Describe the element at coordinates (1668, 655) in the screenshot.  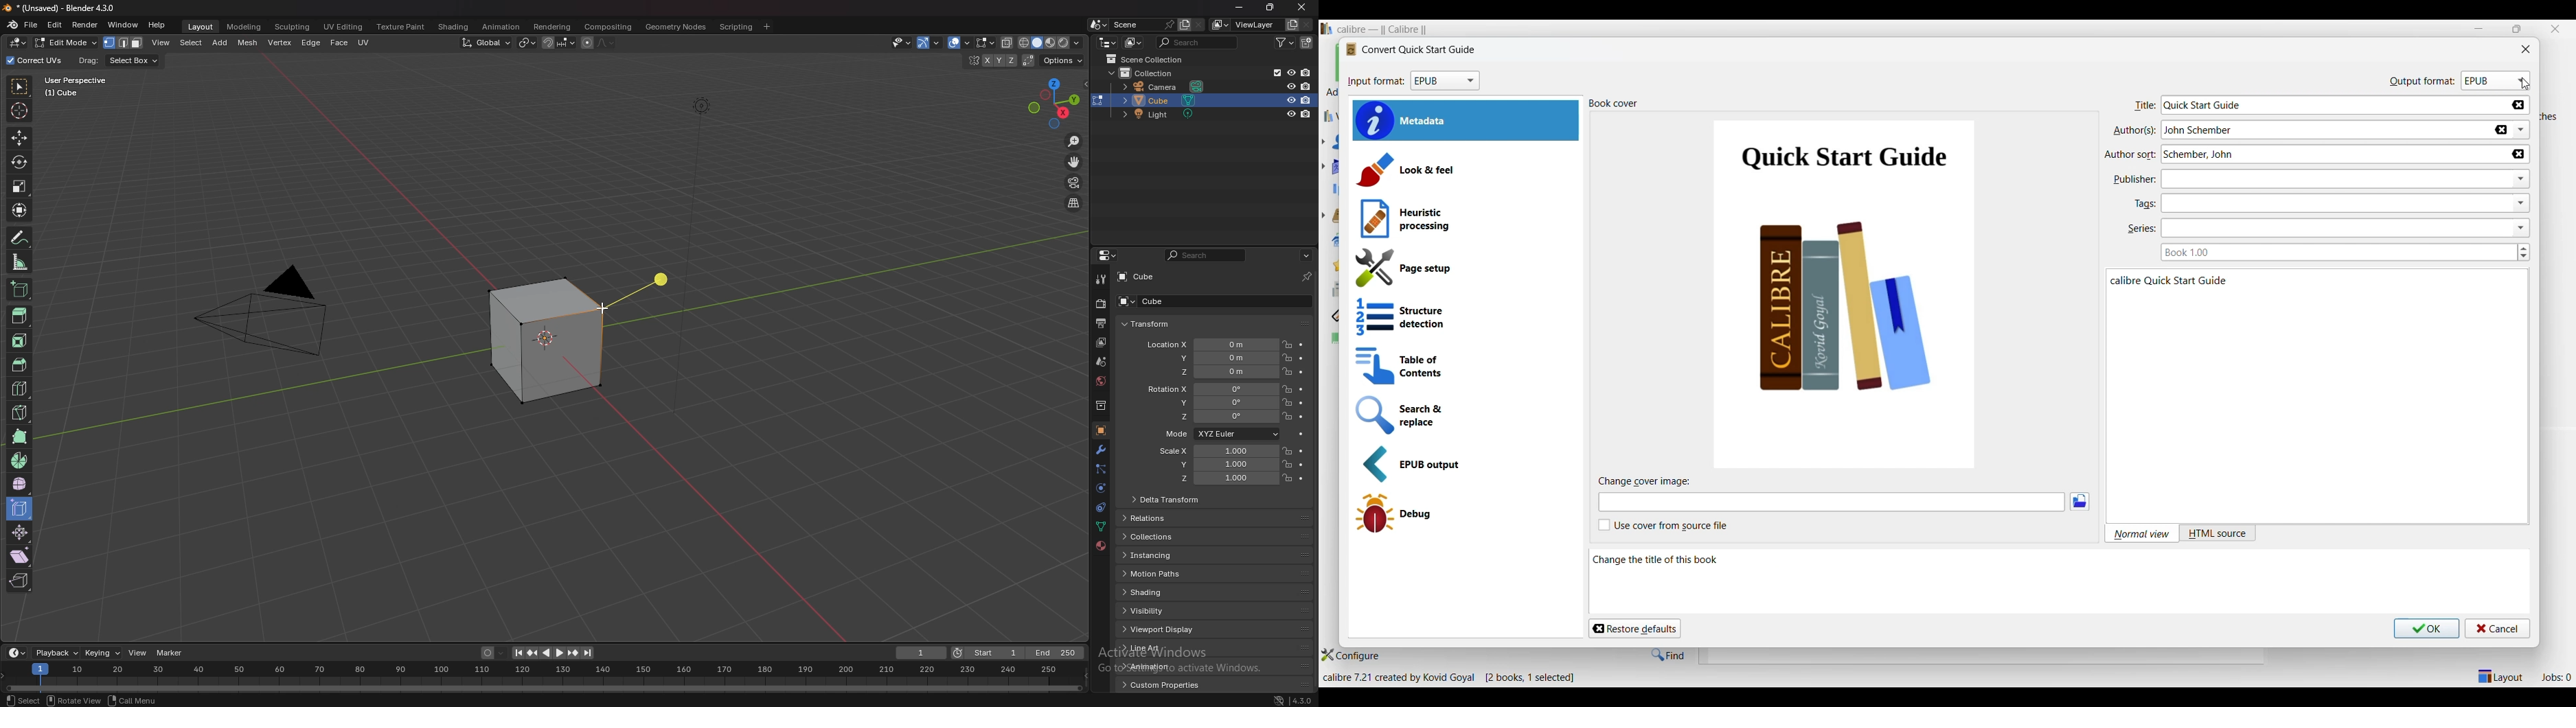
I see `Find` at that location.